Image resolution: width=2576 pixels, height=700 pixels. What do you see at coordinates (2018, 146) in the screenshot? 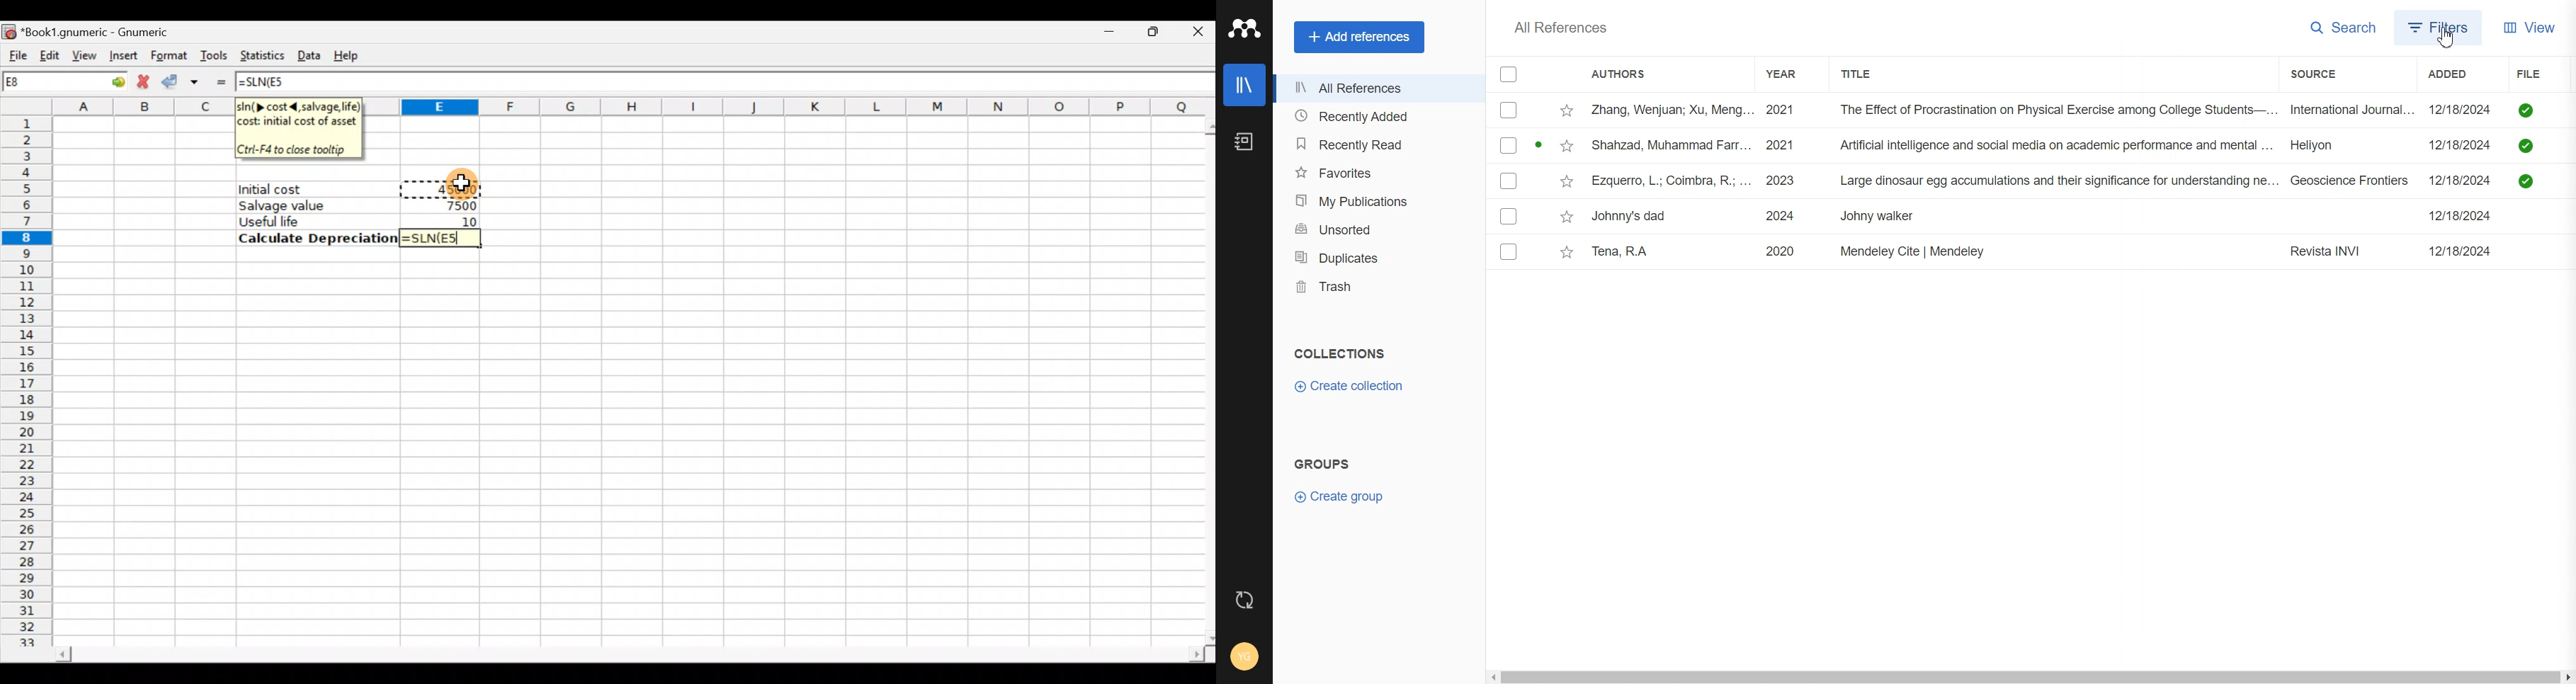
I see `File` at bounding box center [2018, 146].